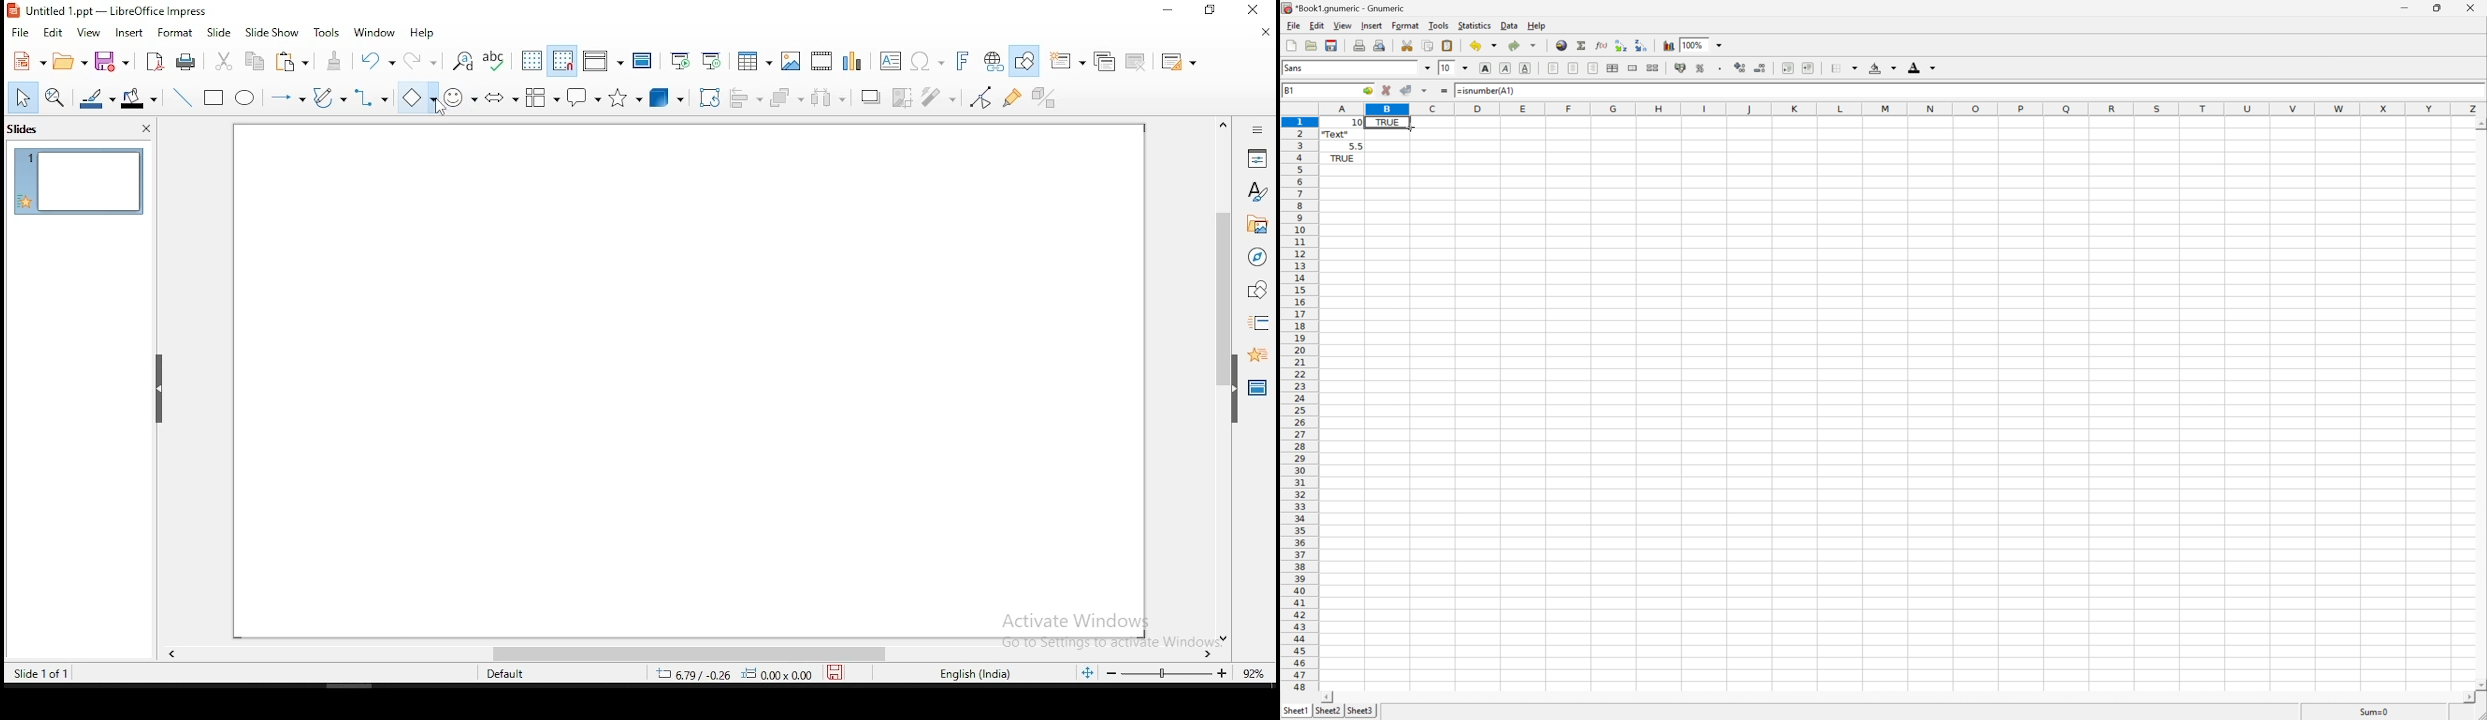  What do you see at coordinates (1387, 91) in the screenshot?
I see `Cancel changes` at bounding box center [1387, 91].